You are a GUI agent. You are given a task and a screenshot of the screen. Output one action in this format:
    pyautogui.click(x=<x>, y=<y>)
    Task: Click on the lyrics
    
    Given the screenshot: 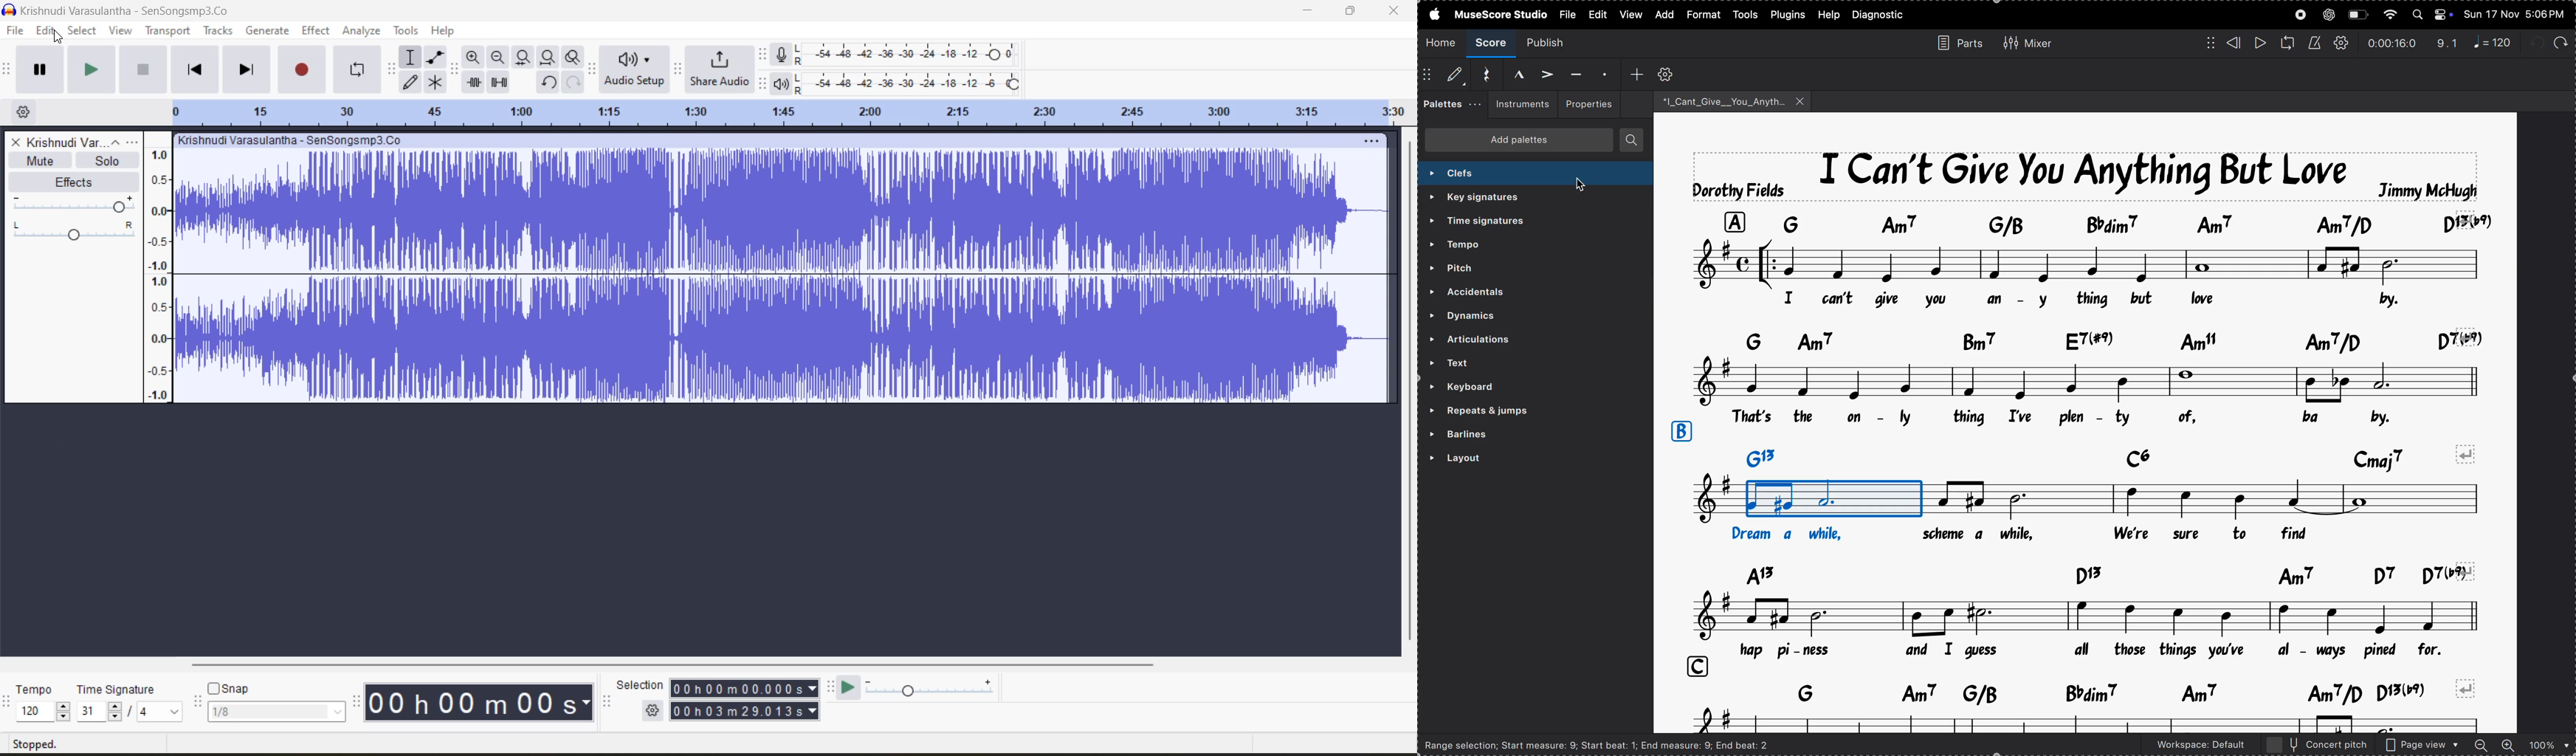 What is the action you would take?
    pyautogui.click(x=2035, y=535)
    